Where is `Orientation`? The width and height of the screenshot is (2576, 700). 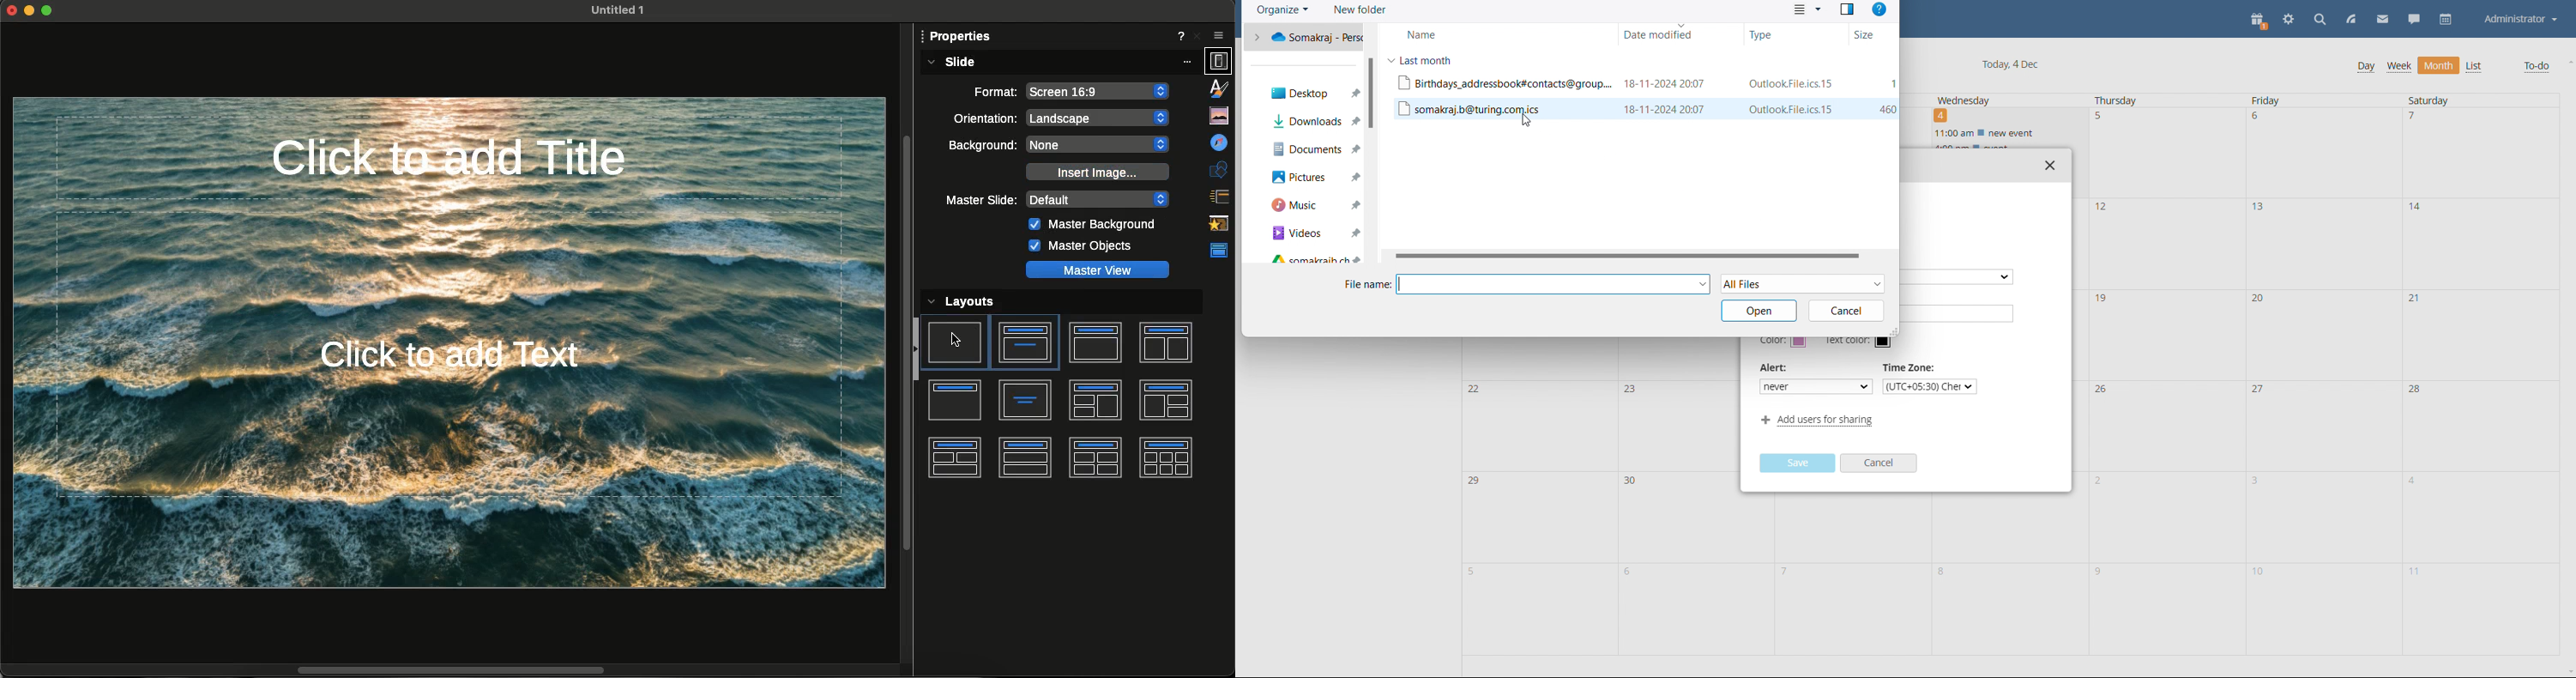 Orientation is located at coordinates (982, 118).